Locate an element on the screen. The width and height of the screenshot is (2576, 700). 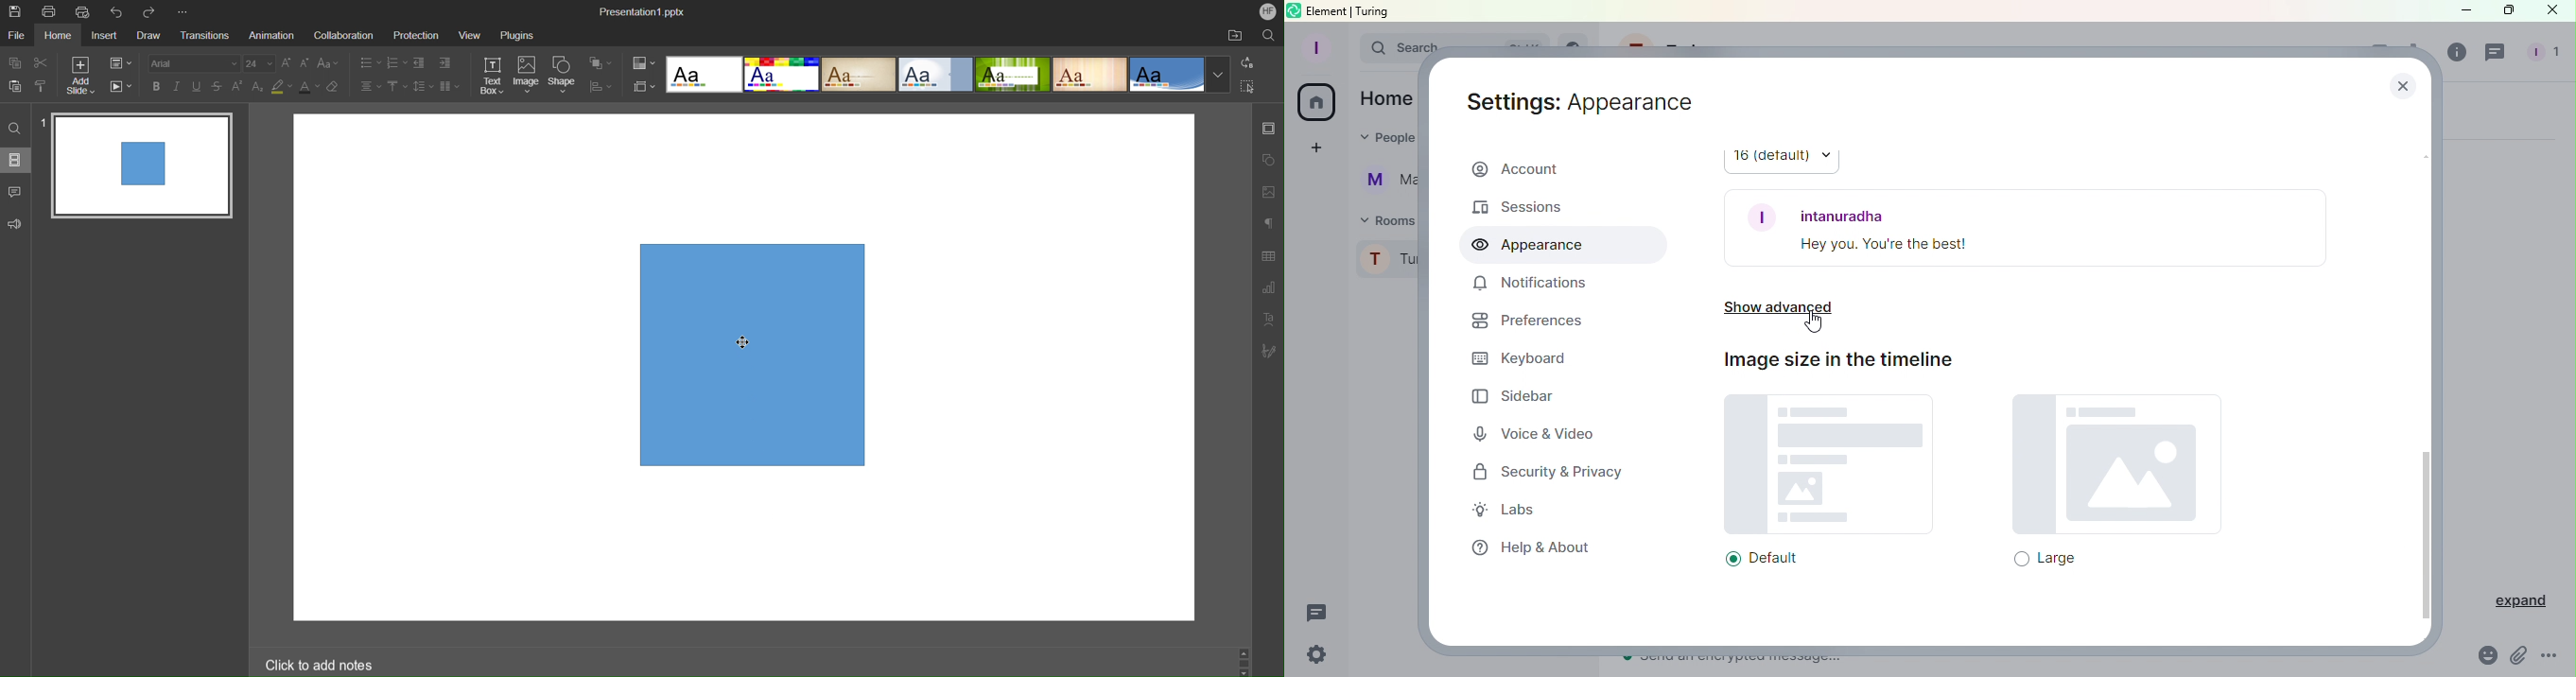
Insert is located at coordinates (103, 36).